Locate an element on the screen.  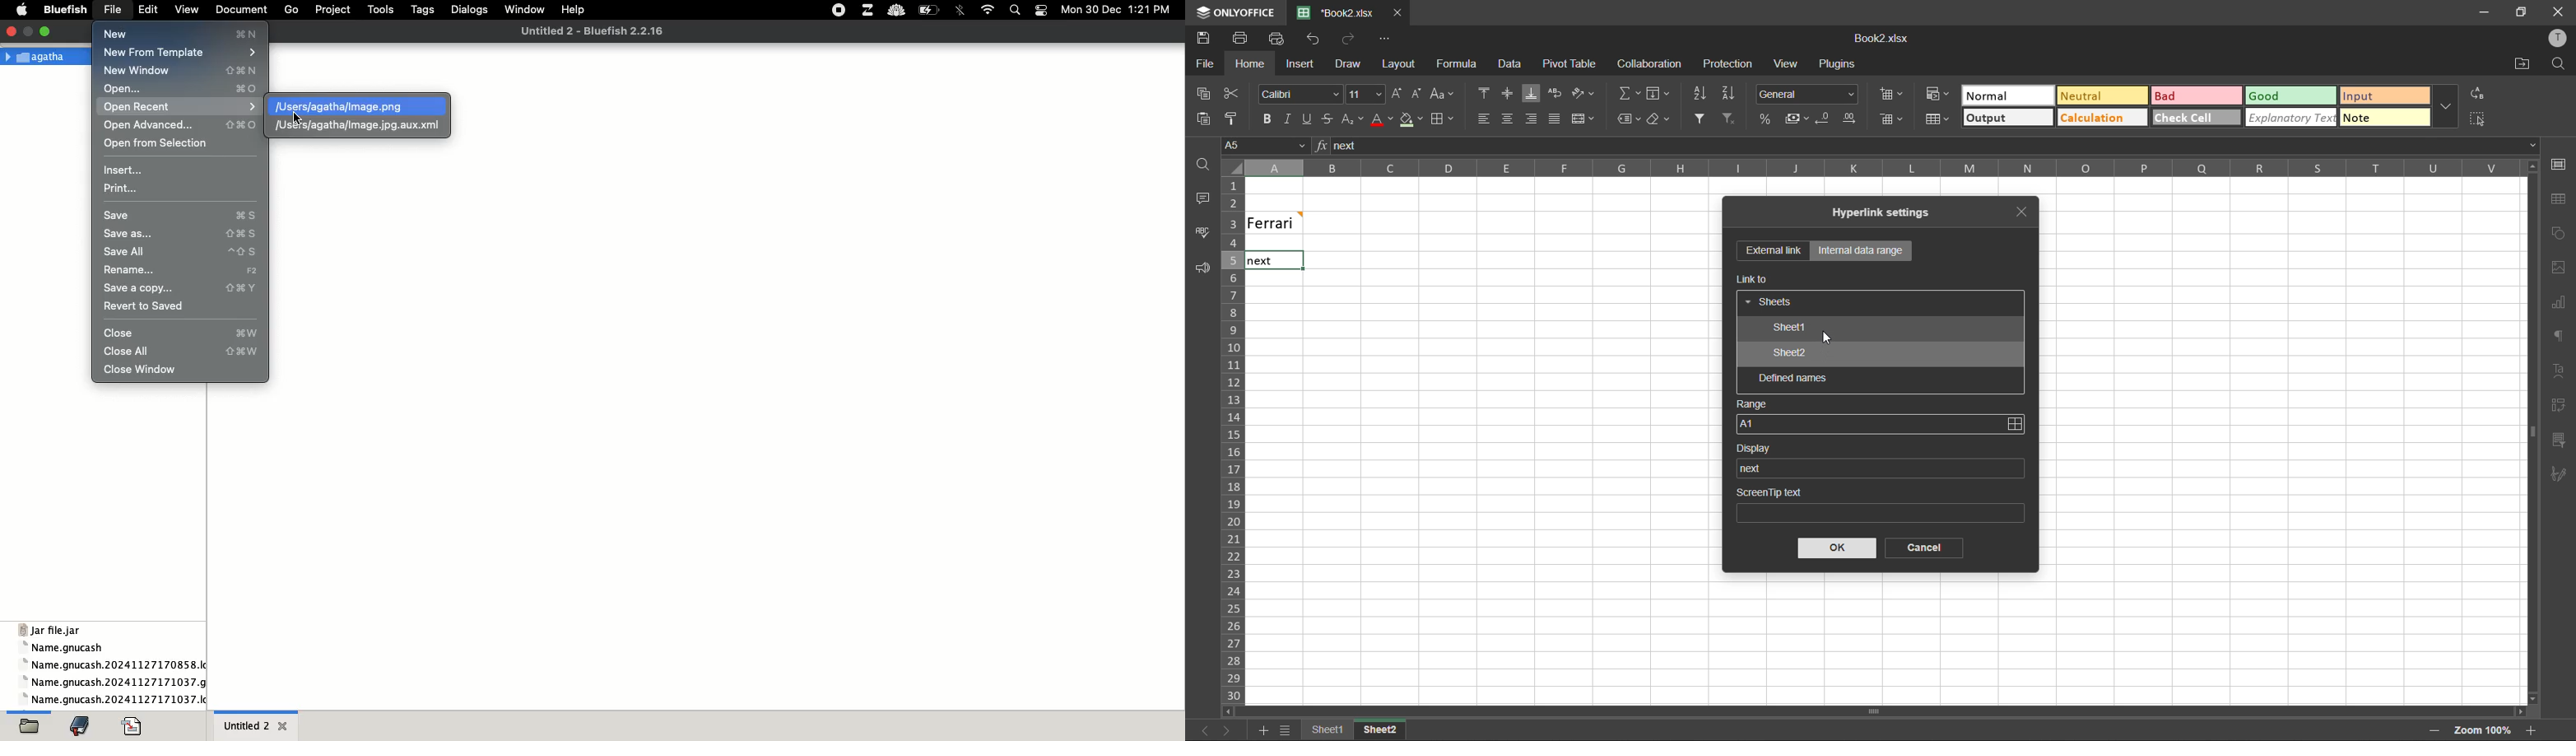
new window is located at coordinates (177, 71).